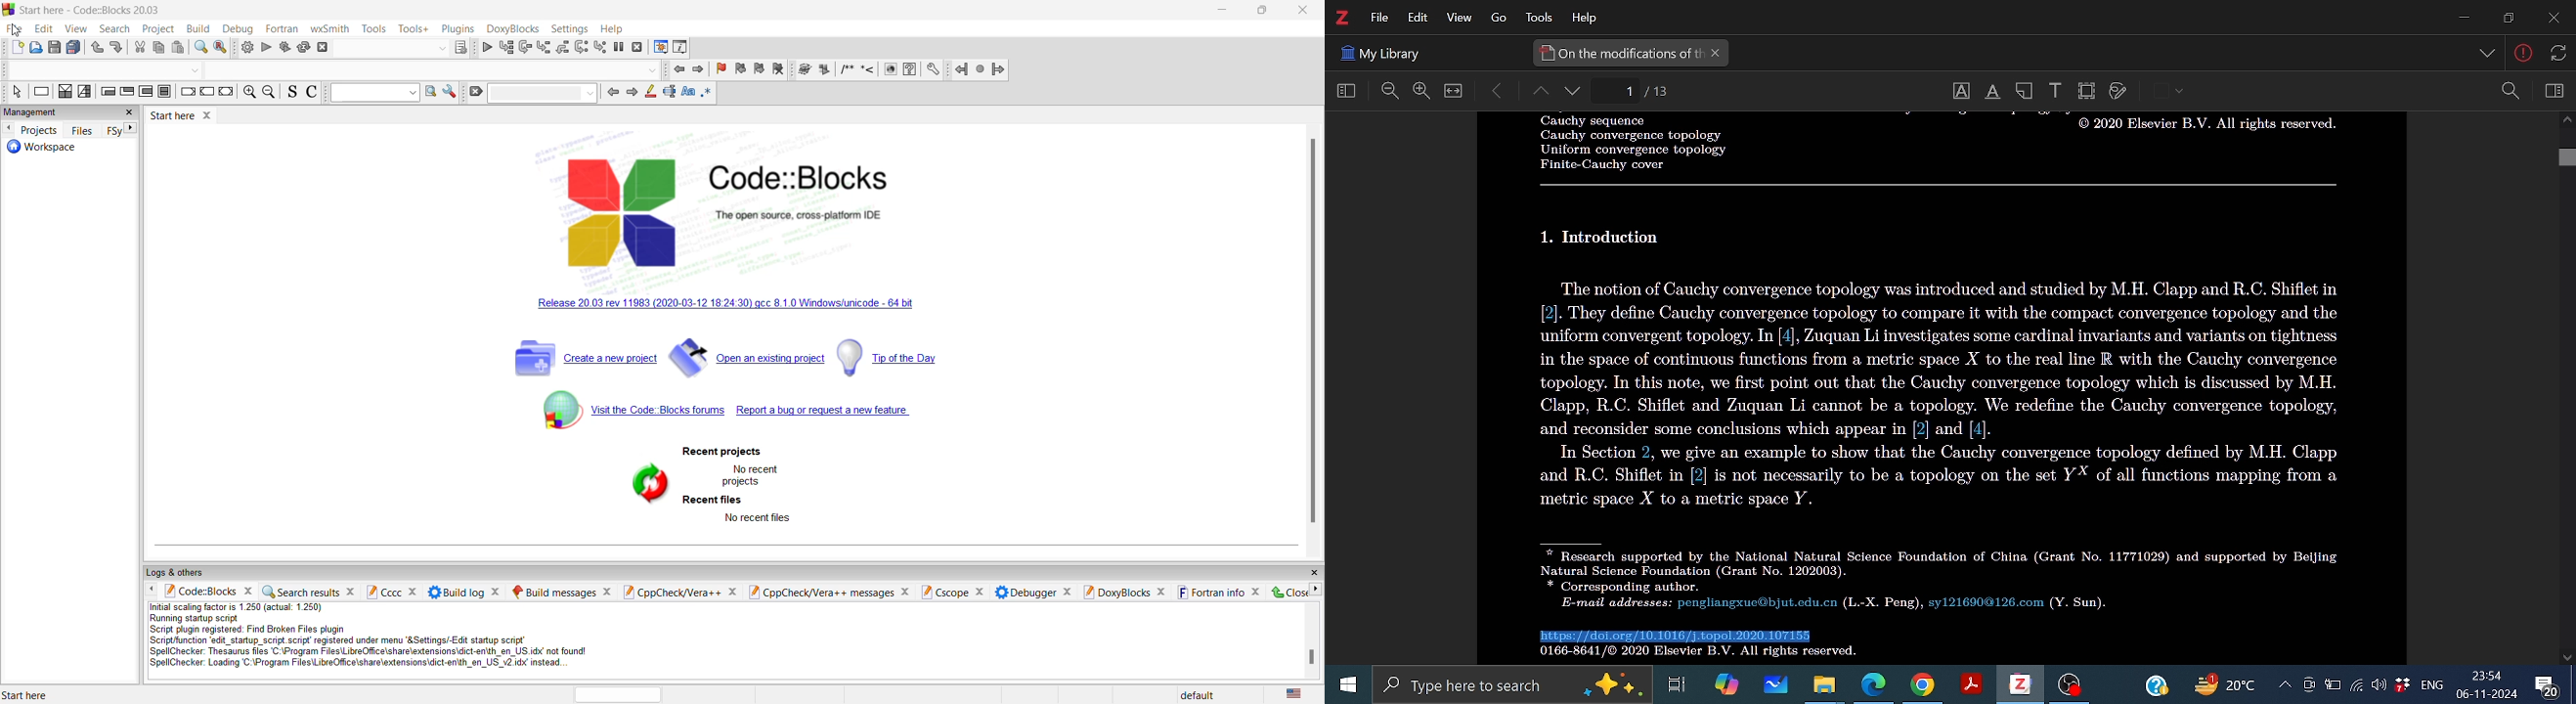 This screenshot has height=728, width=2576. I want to click on move left, so click(153, 590).